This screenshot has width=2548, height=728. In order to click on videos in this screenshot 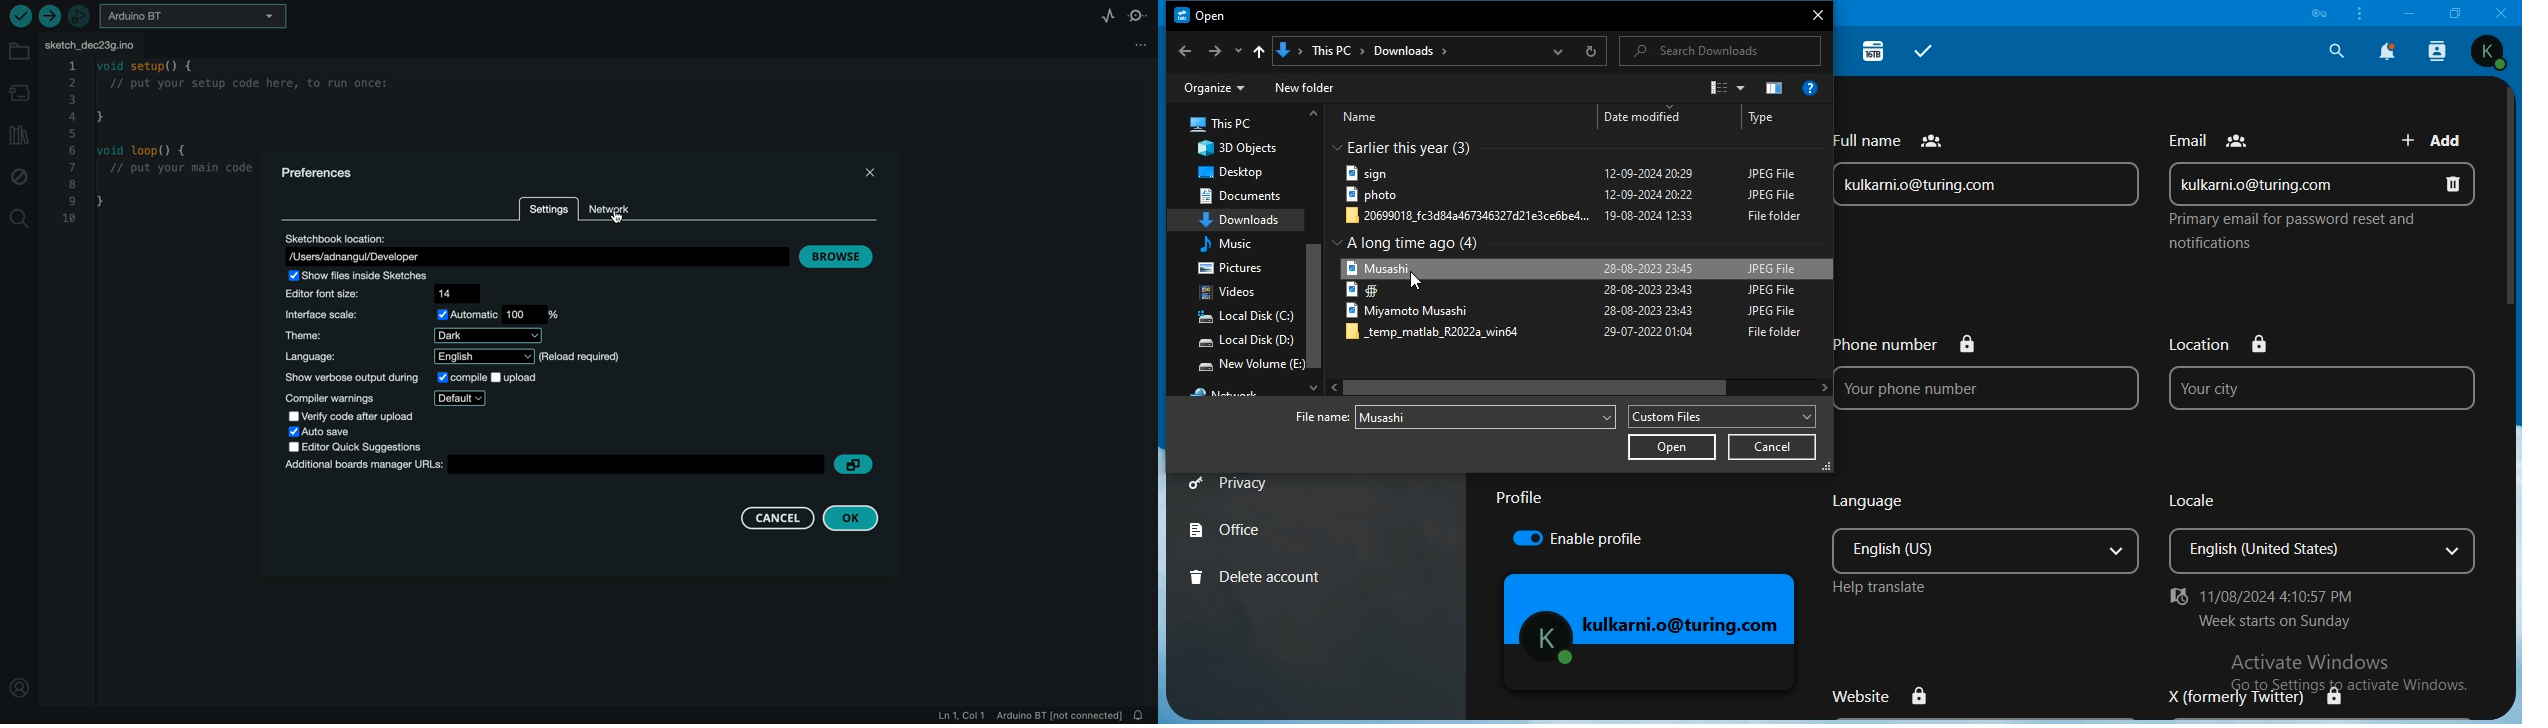, I will do `click(1230, 294)`.